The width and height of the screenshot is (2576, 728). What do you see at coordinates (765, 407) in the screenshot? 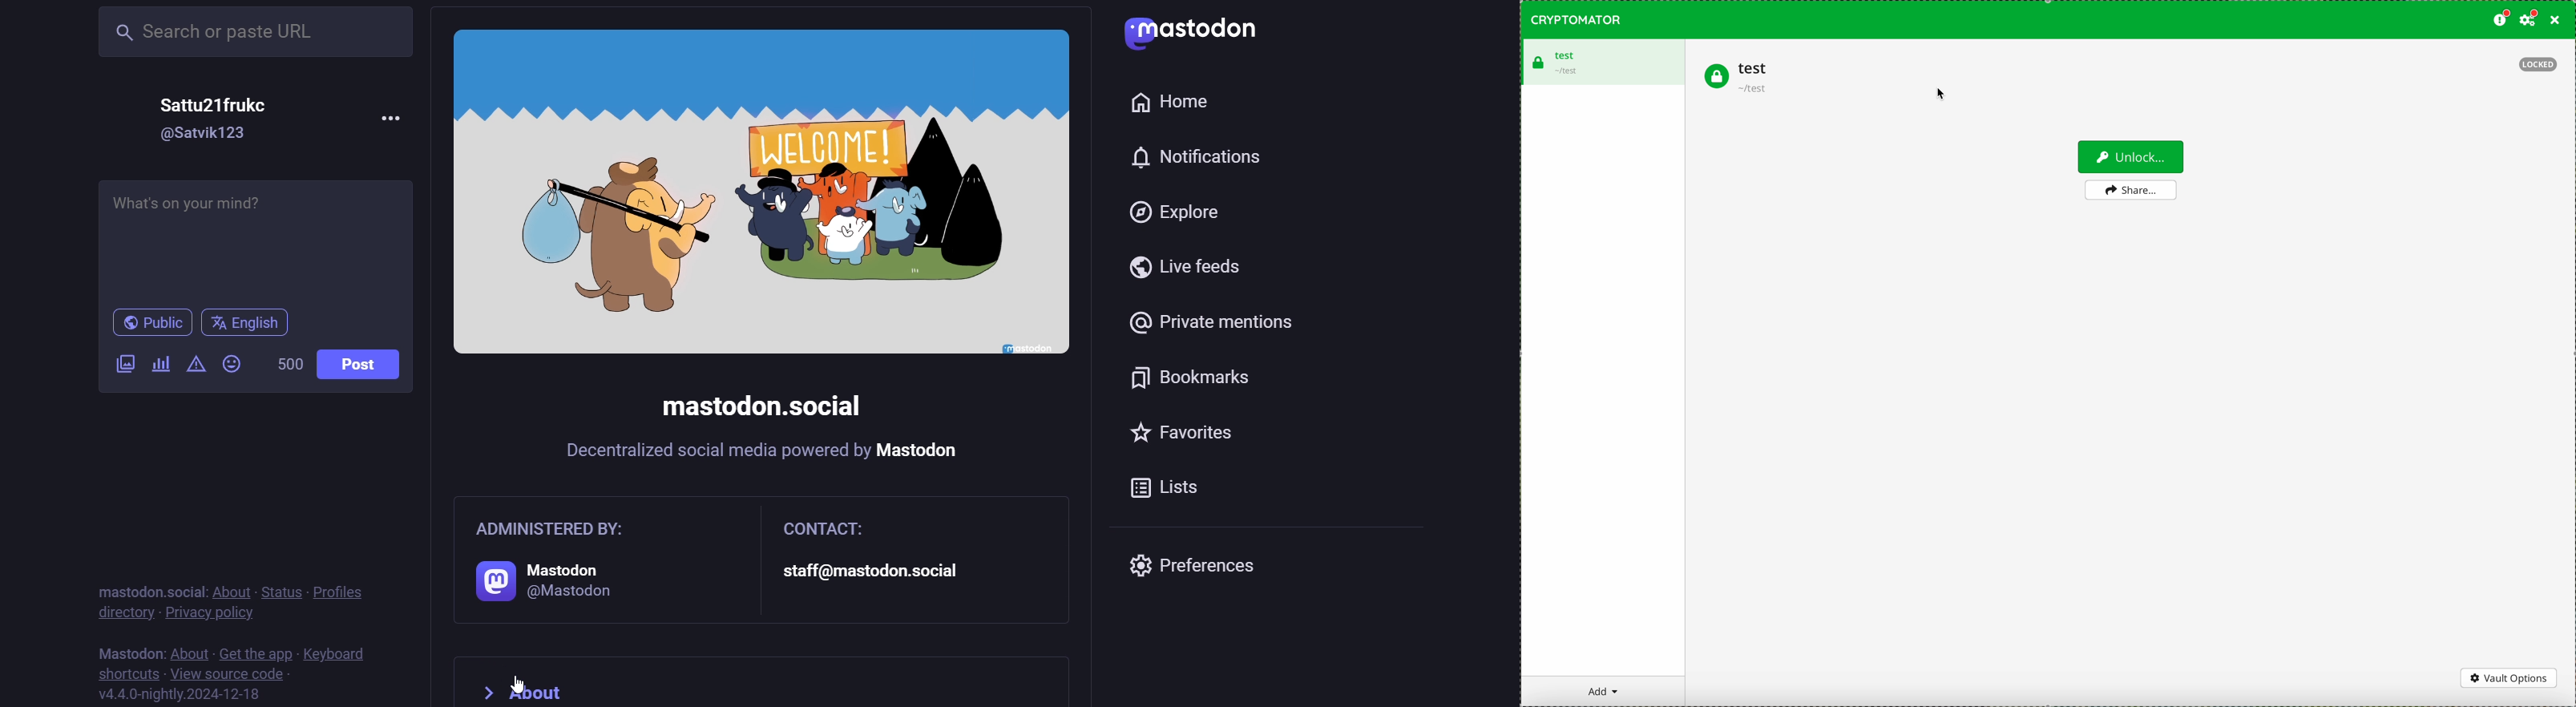
I see `mastodon social` at bounding box center [765, 407].